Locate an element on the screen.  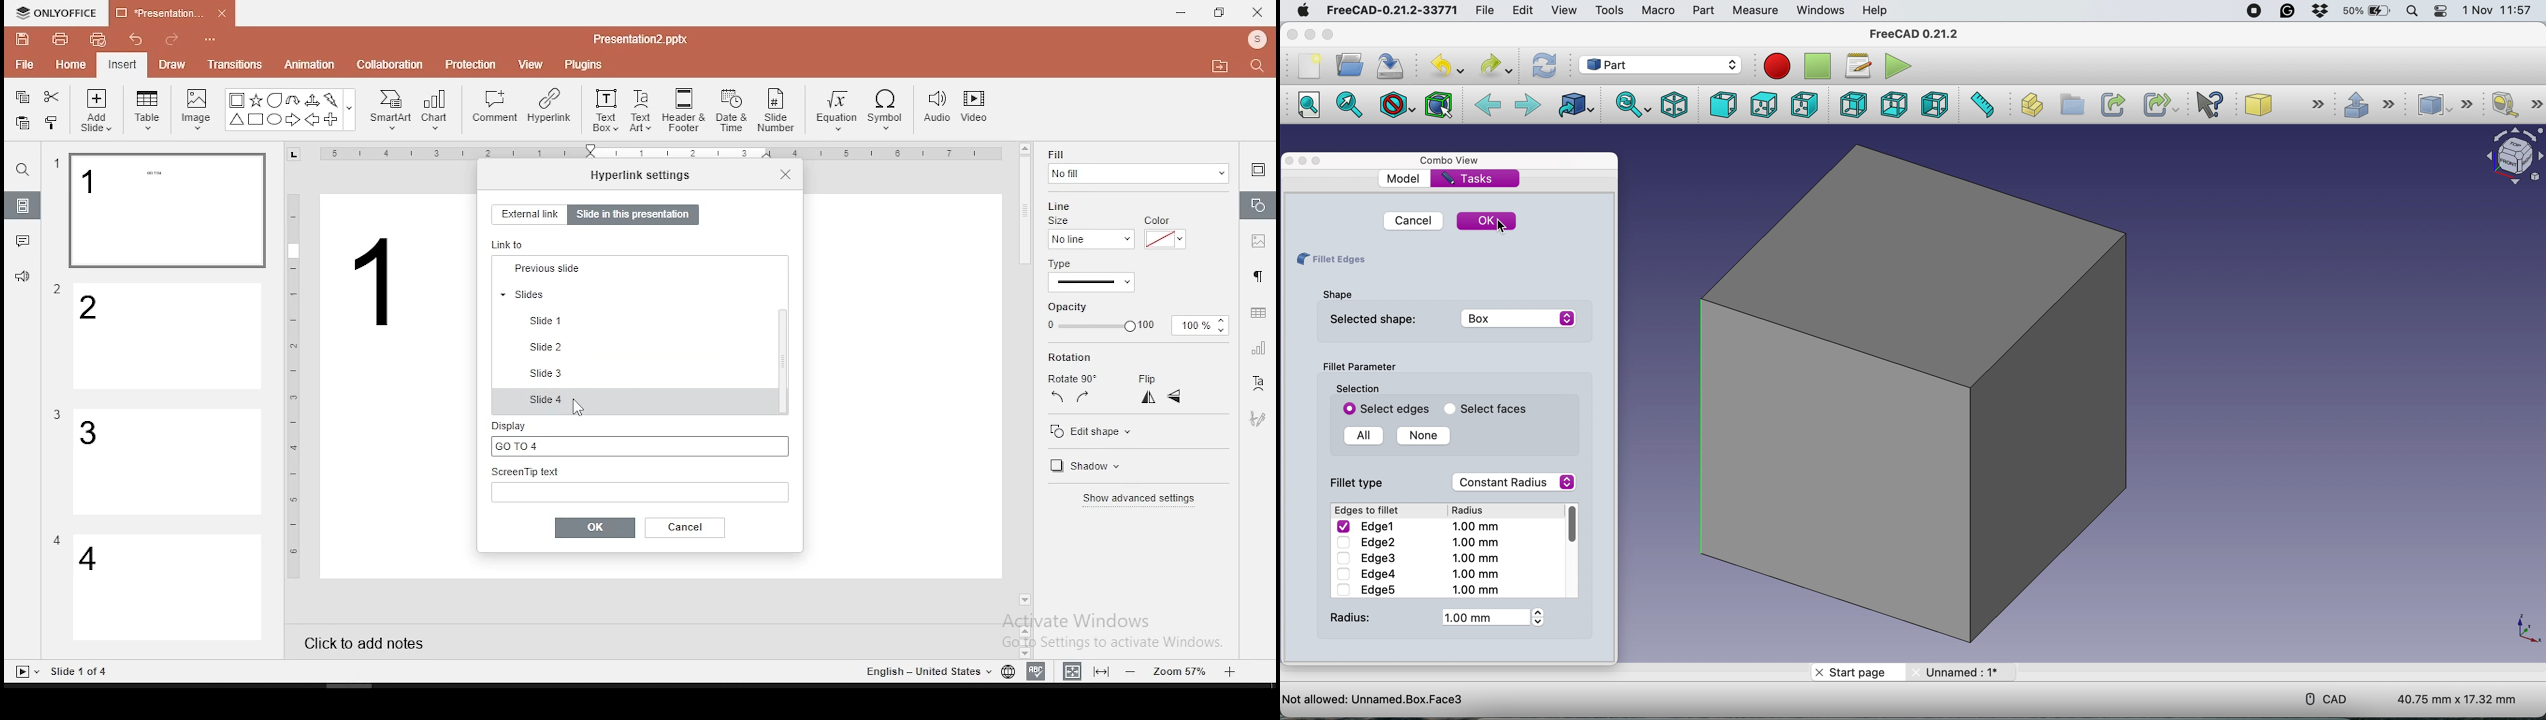
find is located at coordinates (22, 170).